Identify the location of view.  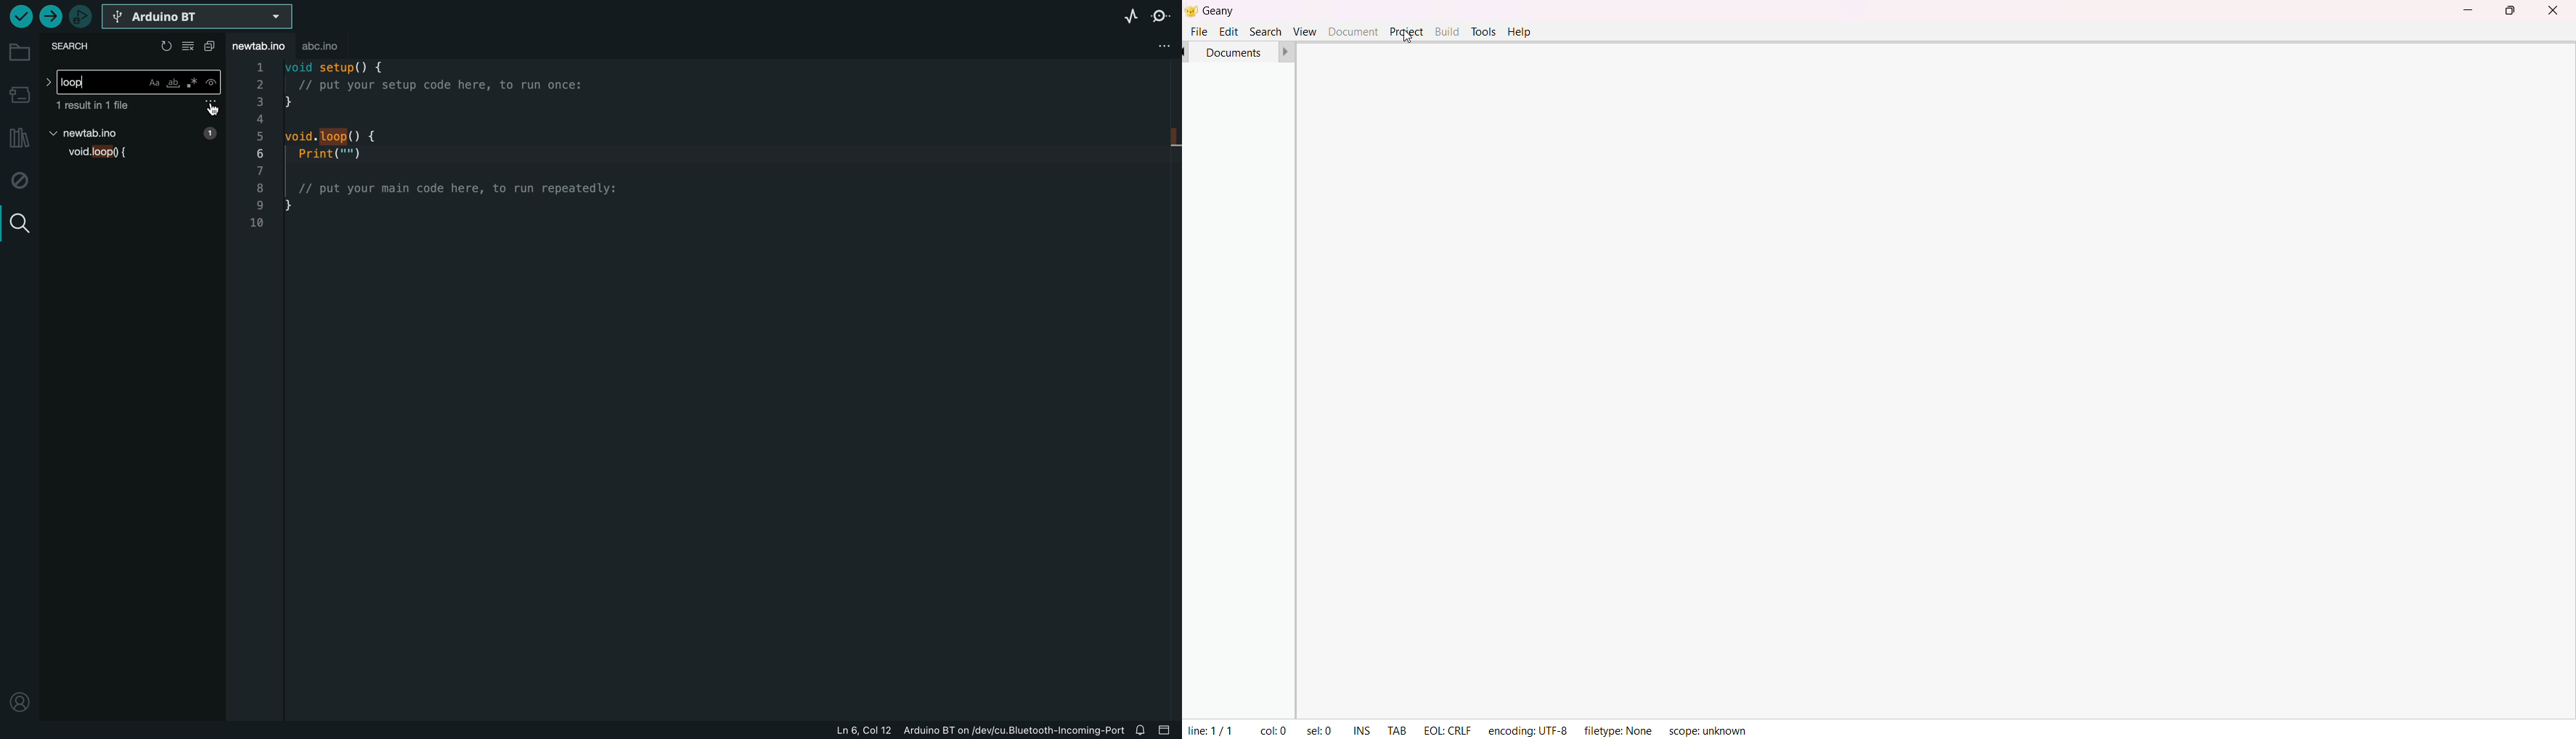
(1303, 30).